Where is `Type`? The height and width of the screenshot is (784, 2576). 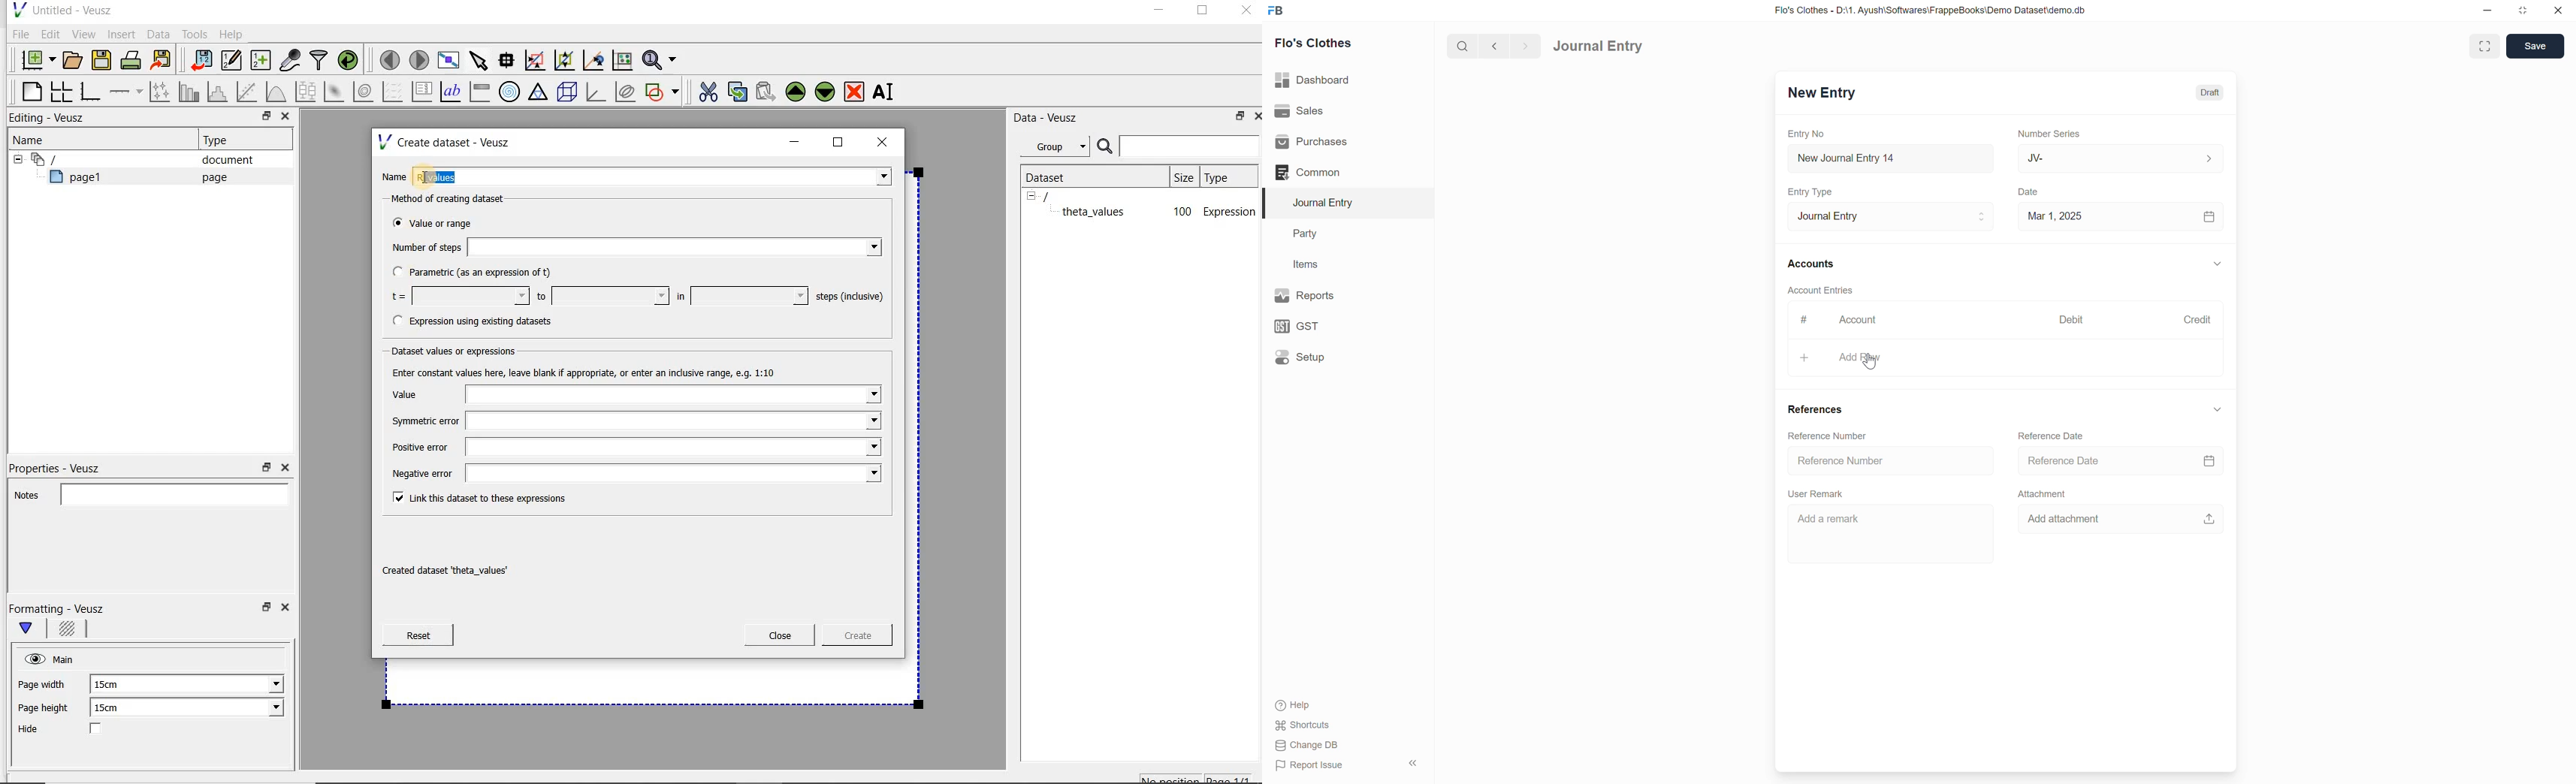
Type is located at coordinates (1227, 176).